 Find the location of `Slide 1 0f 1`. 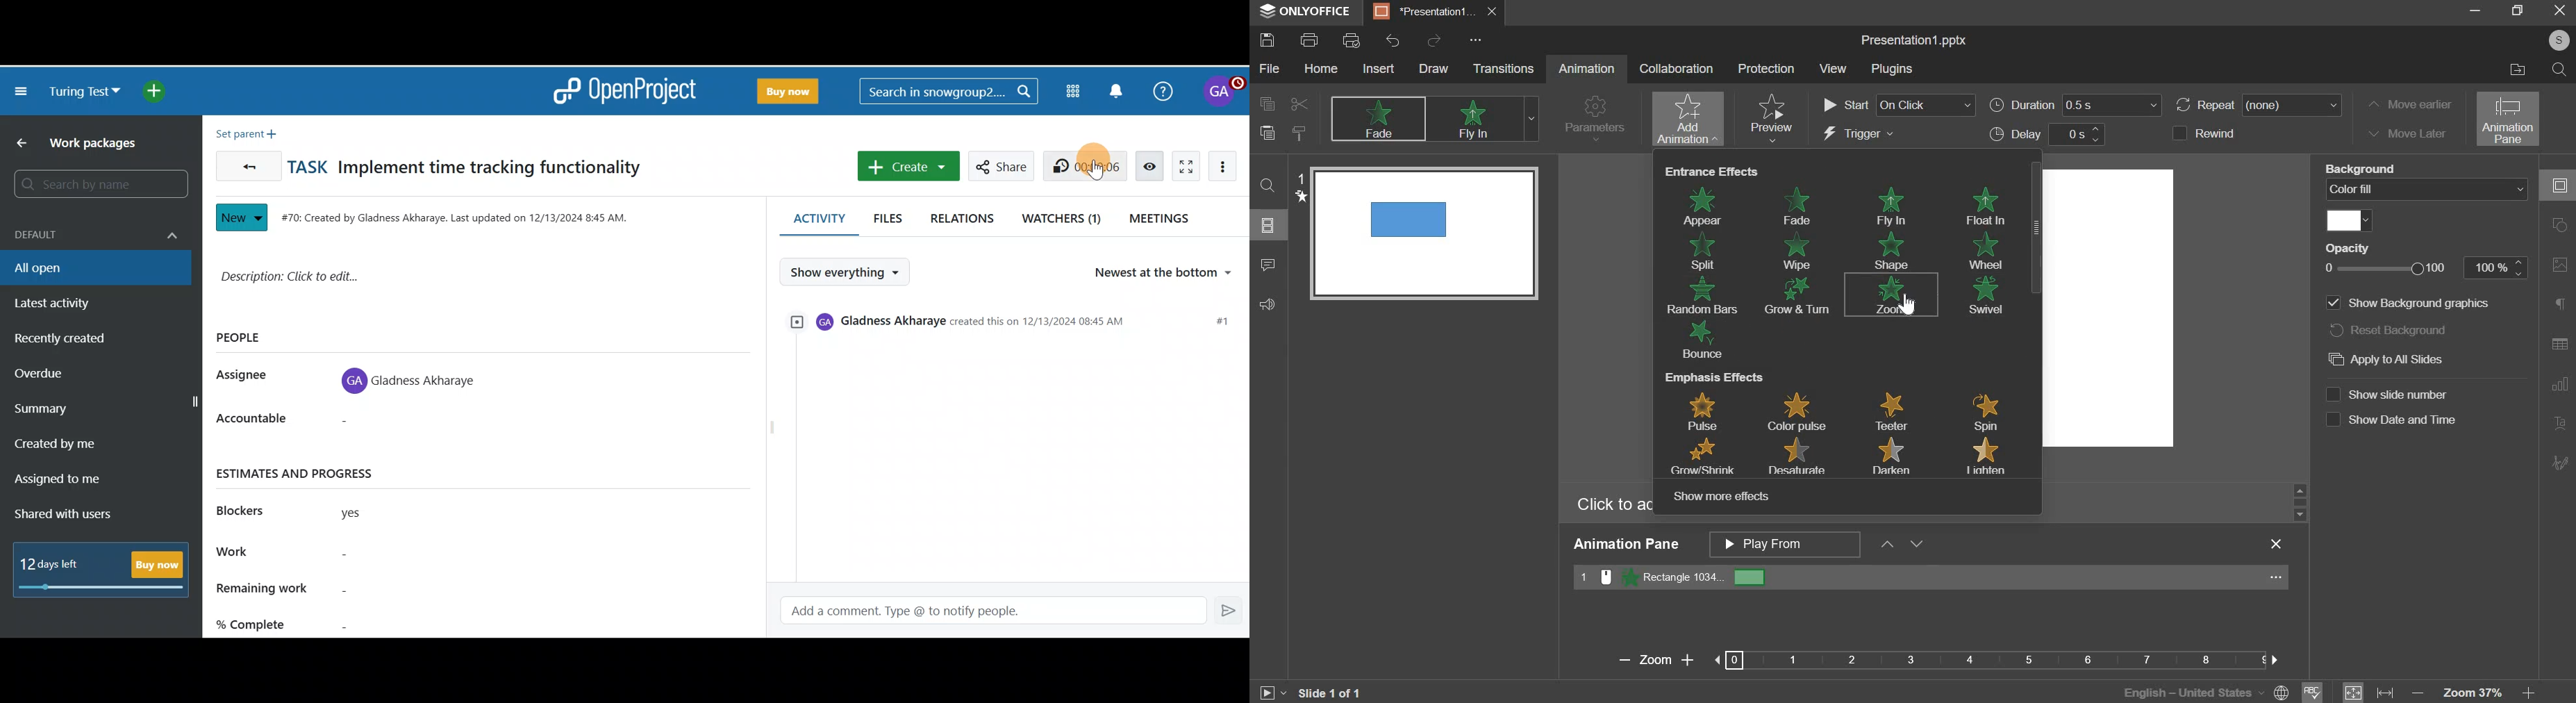

Slide 1 0f 1 is located at coordinates (1314, 693).